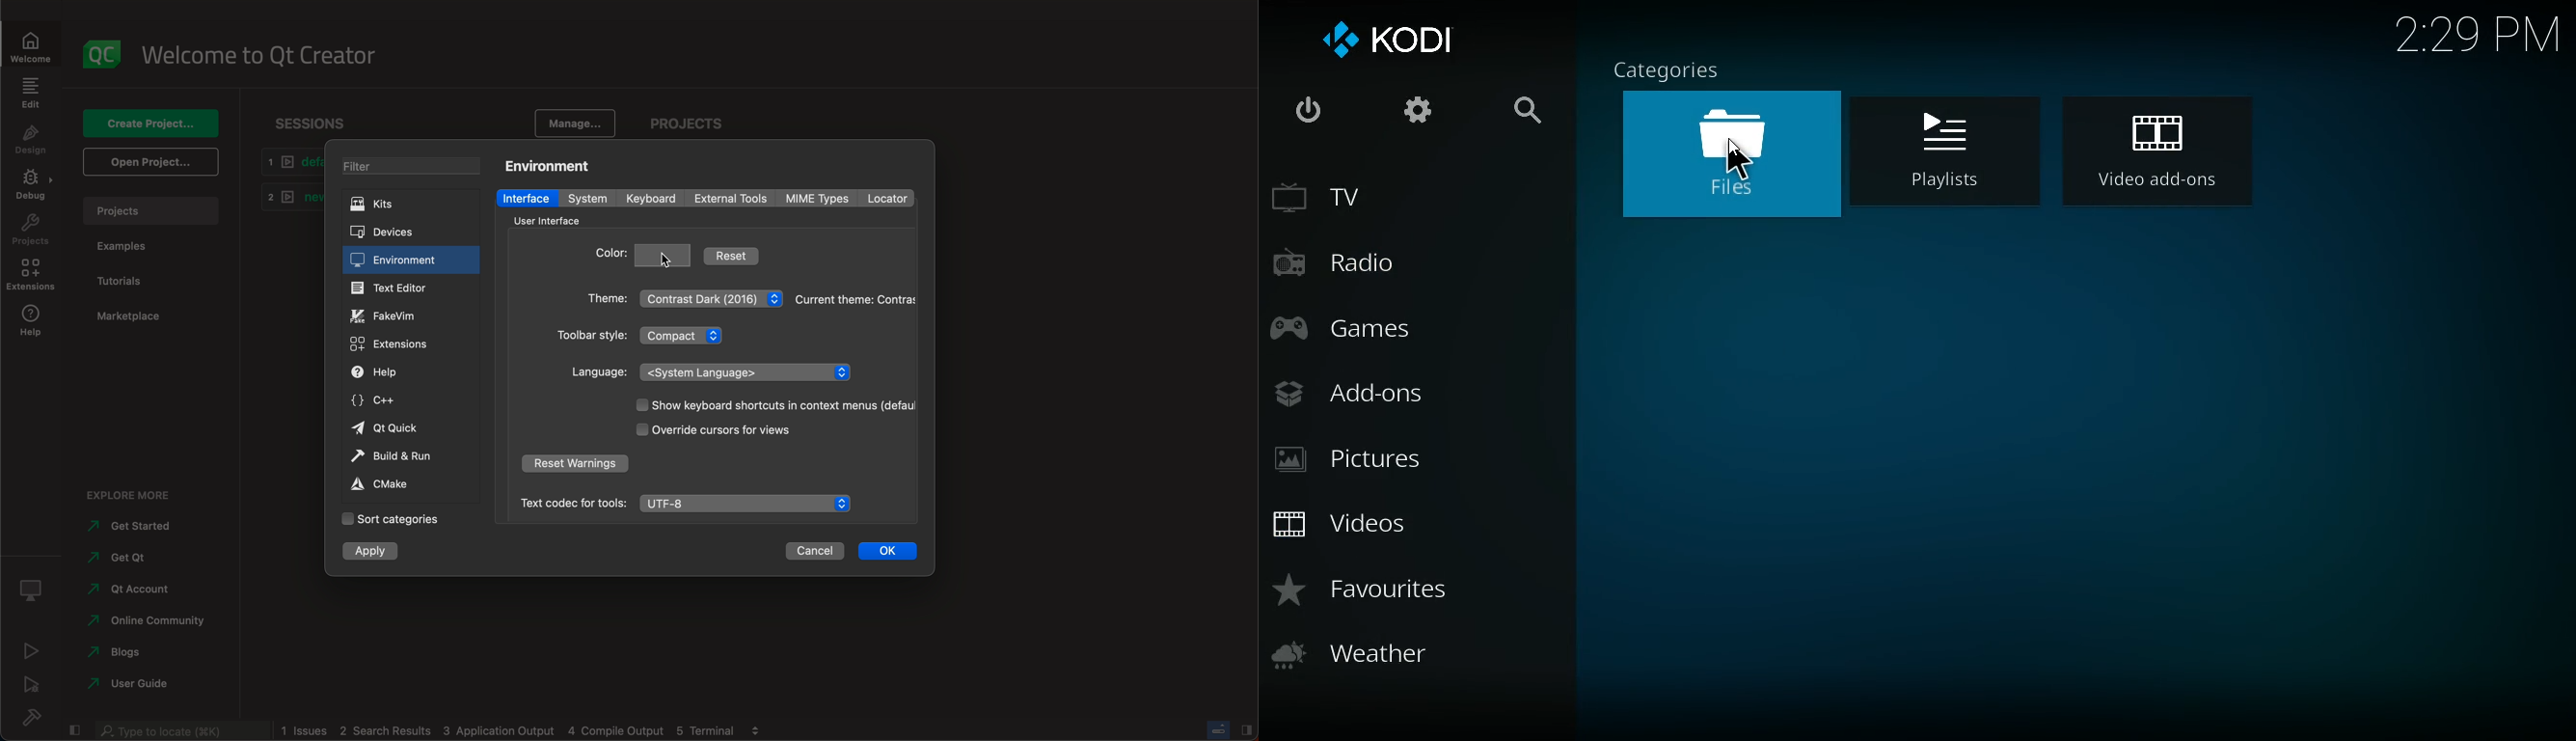 This screenshot has height=756, width=2576. Describe the element at coordinates (886, 199) in the screenshot. I see `locator` at that location.